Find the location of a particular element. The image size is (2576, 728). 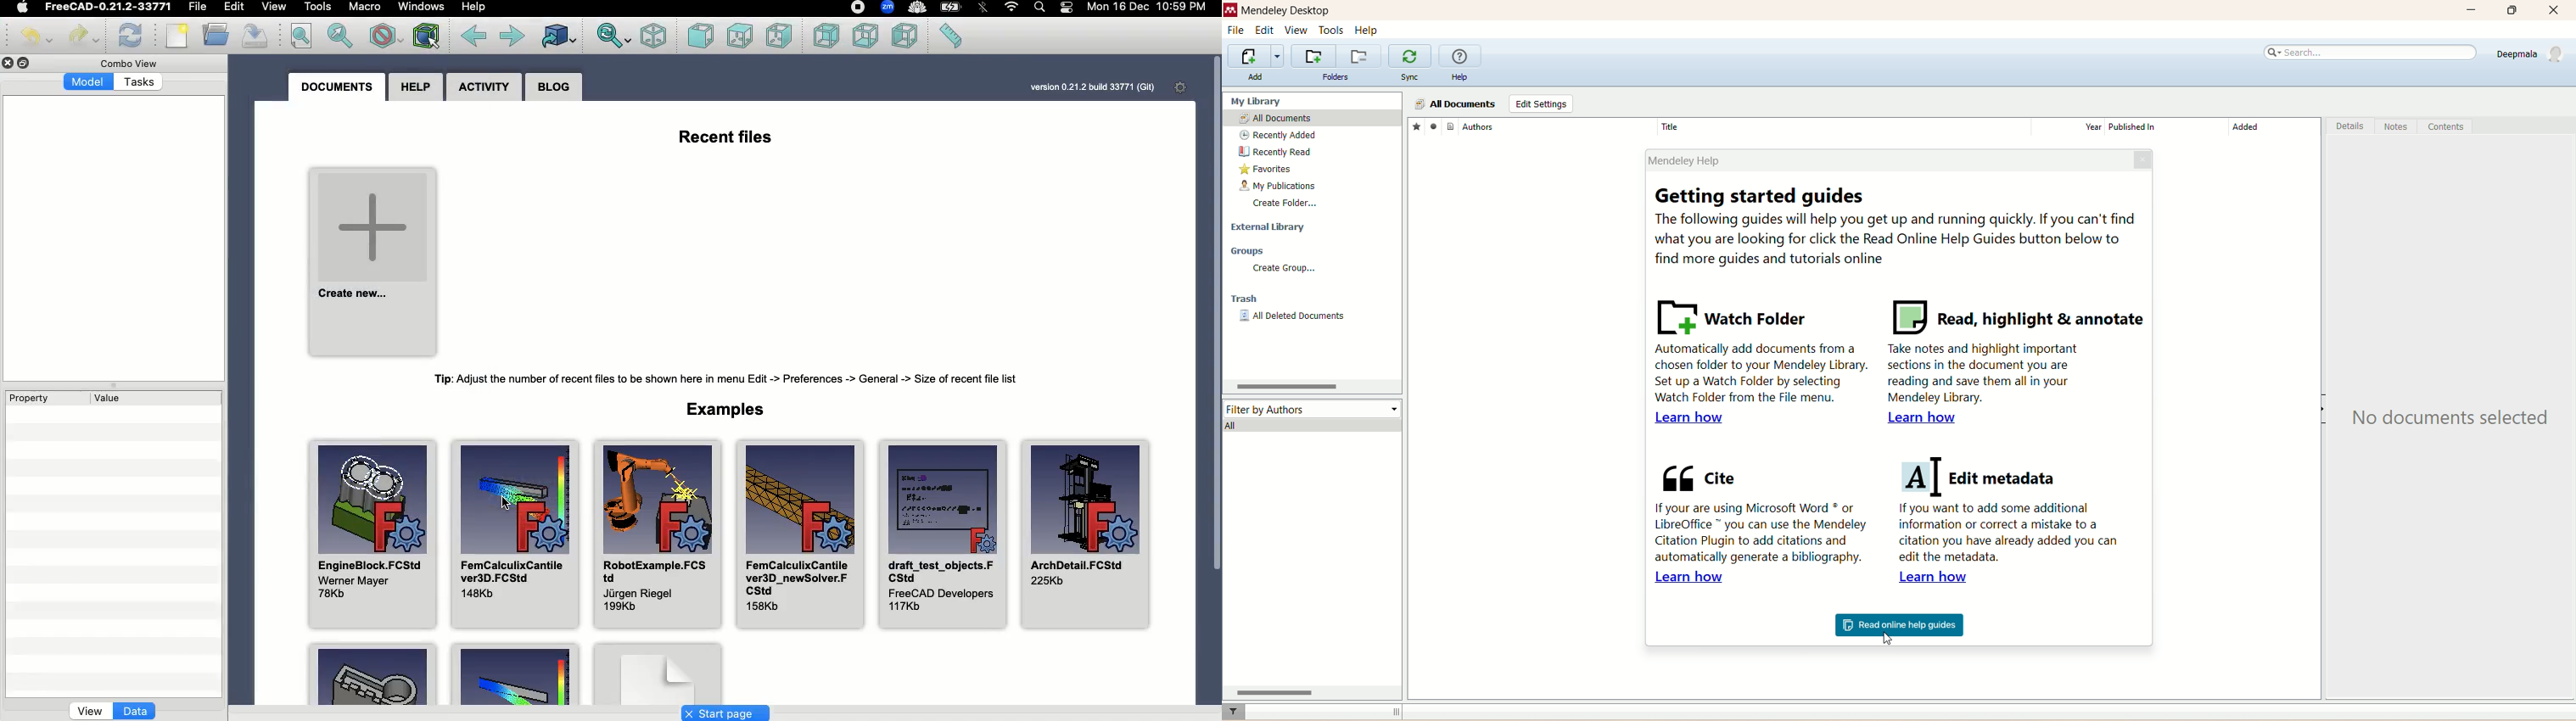

Tasks is located at coordinates (141, 84).